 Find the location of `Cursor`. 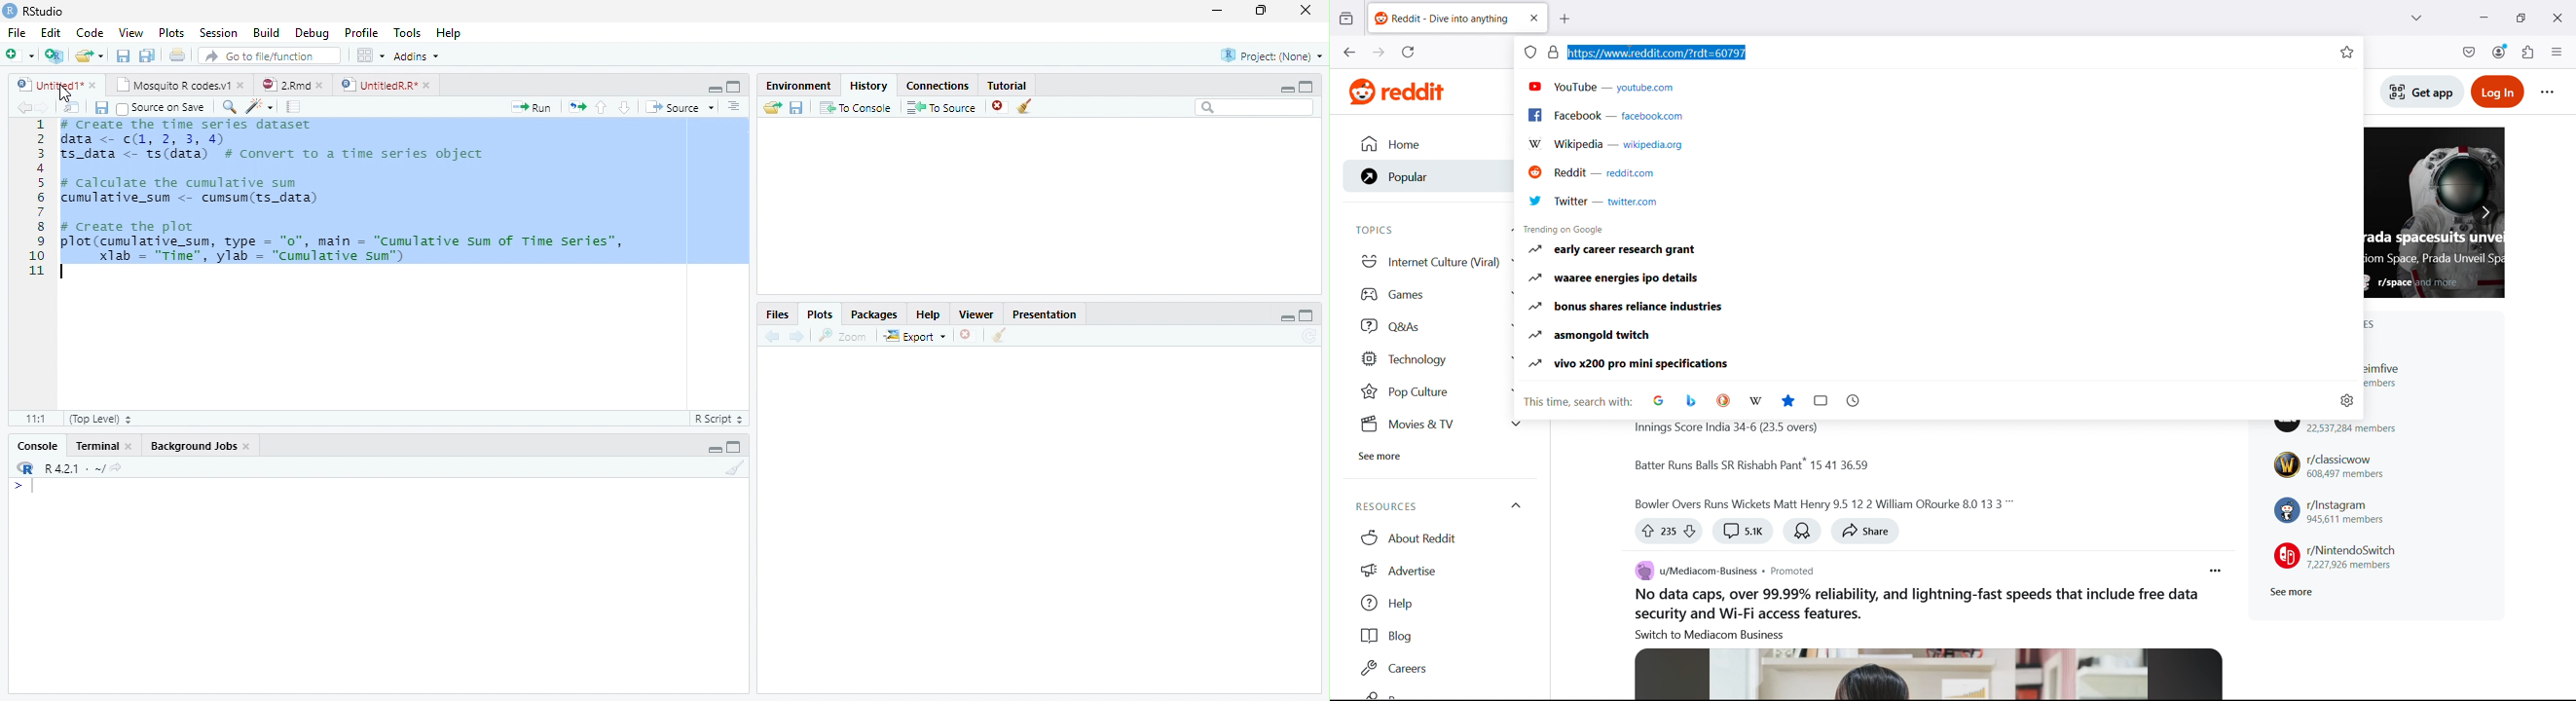

Cursor is located at coordinates (1631, 51).